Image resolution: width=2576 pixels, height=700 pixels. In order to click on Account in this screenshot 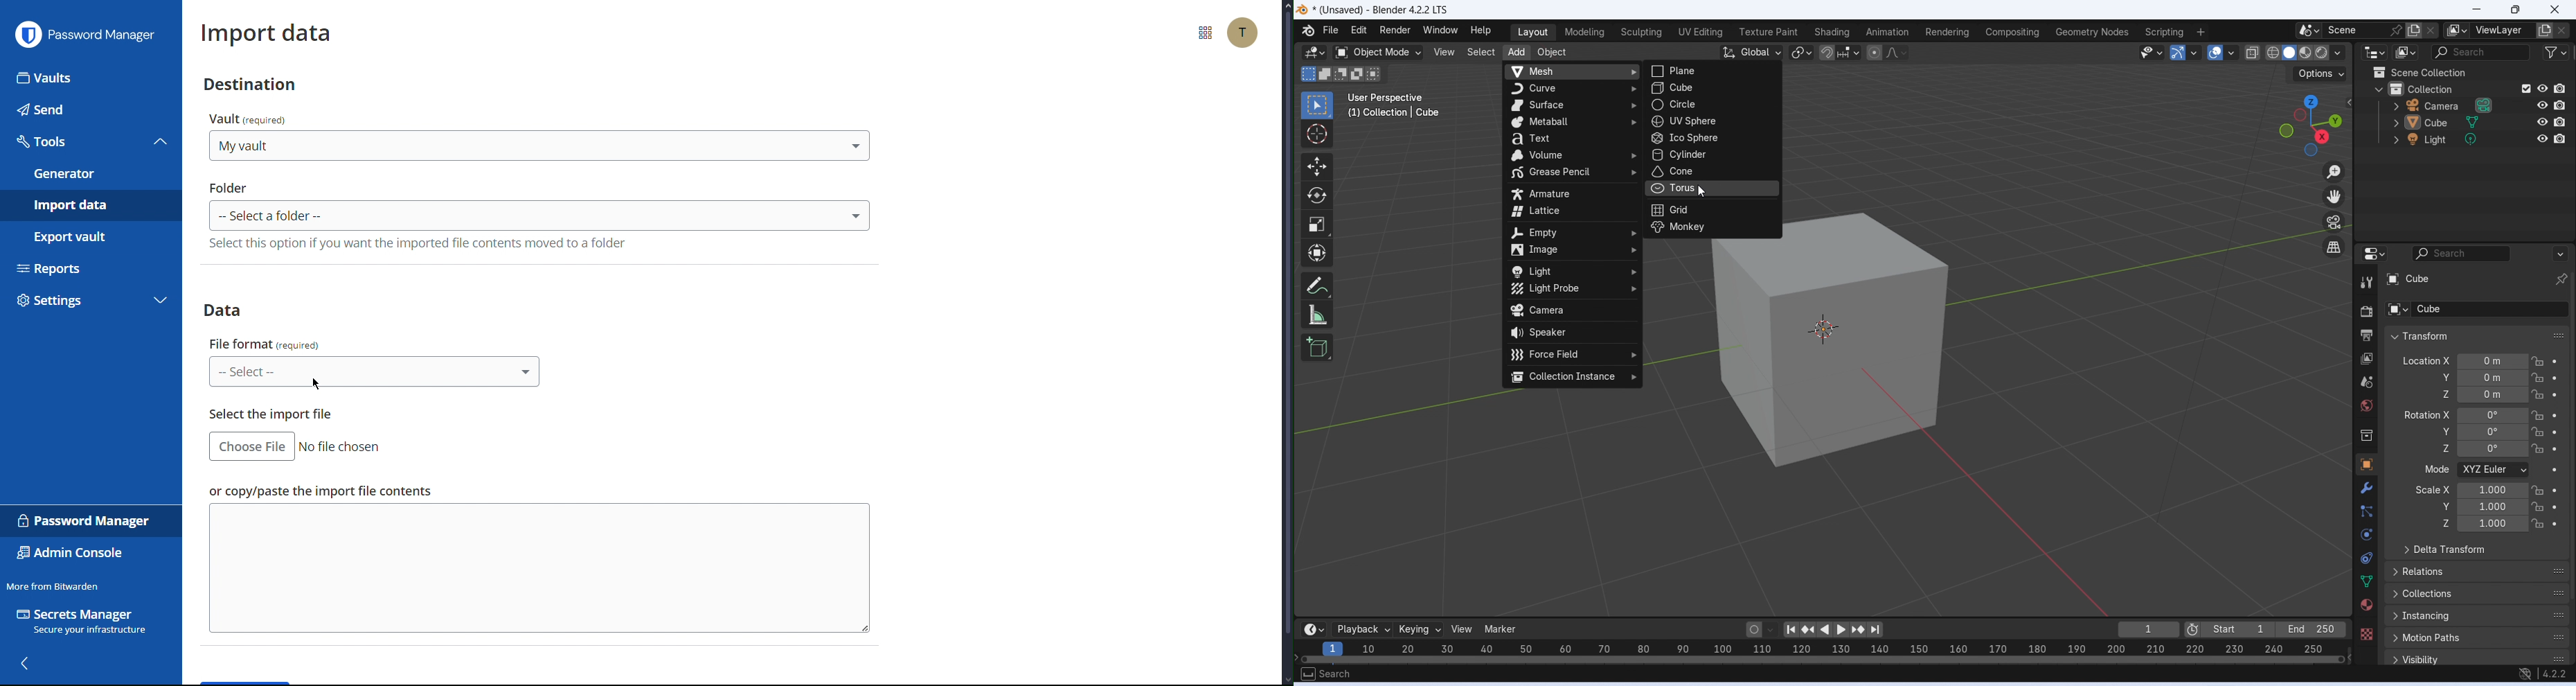, I will do `click(1244, 33)`.